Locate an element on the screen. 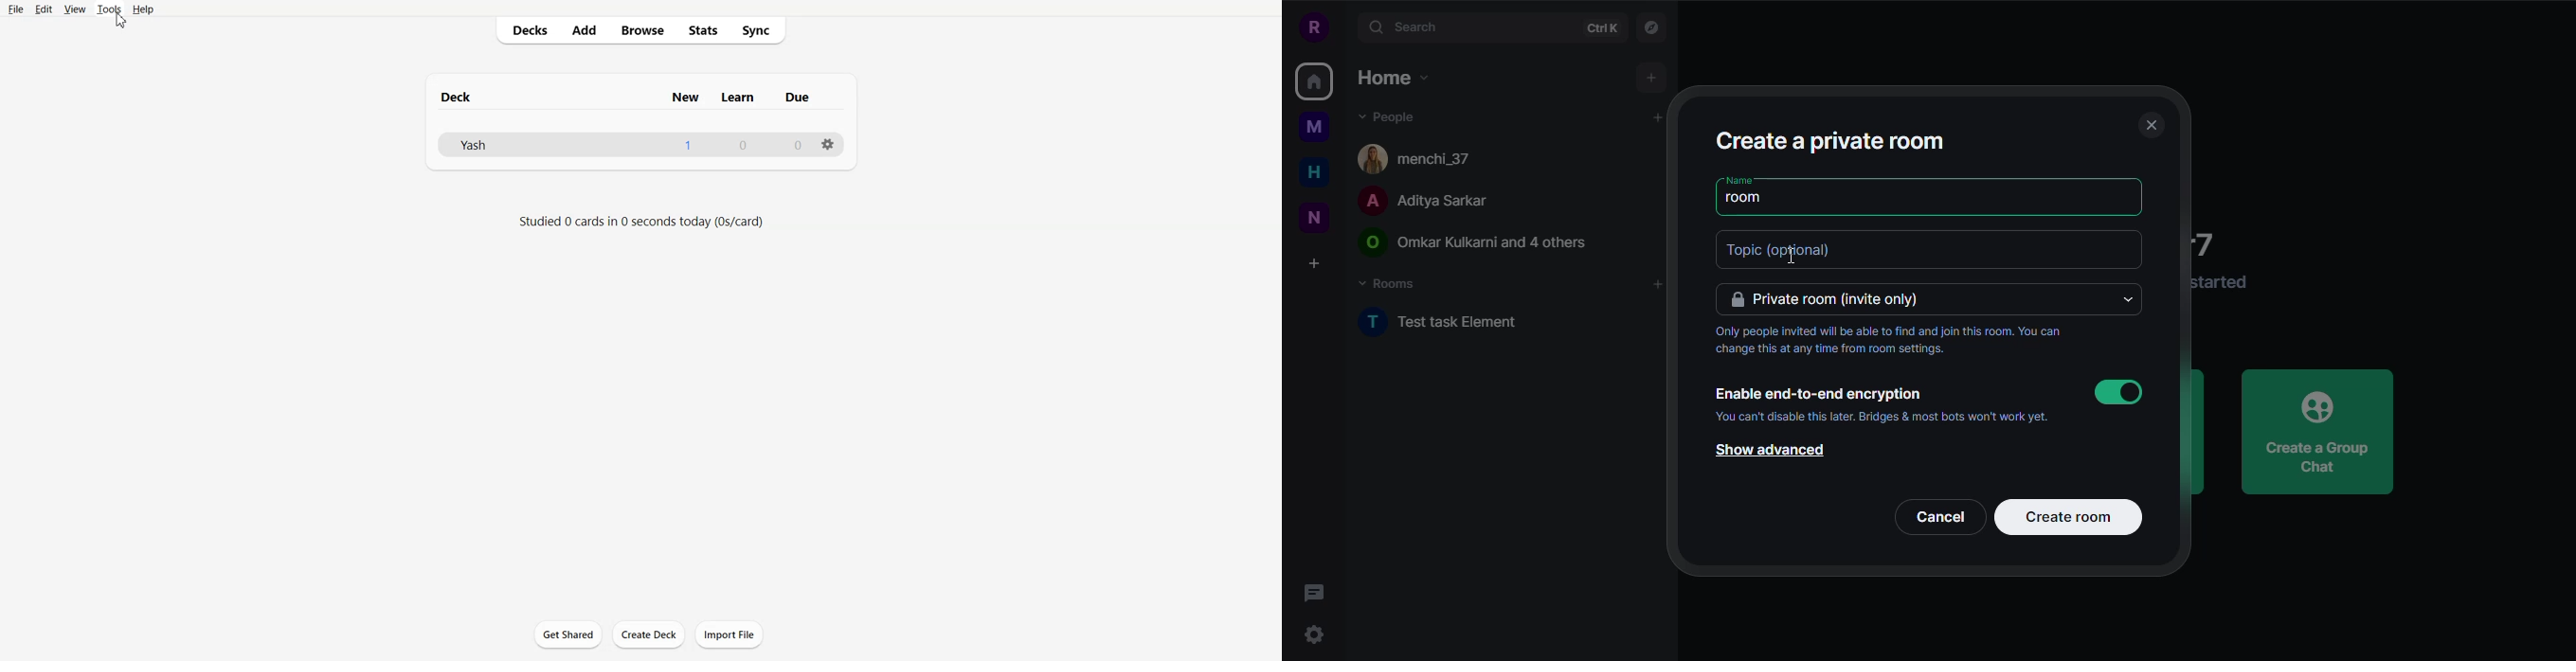 This screenshot has height=672, width=2576. Tools is located at coordinates (109, 9).